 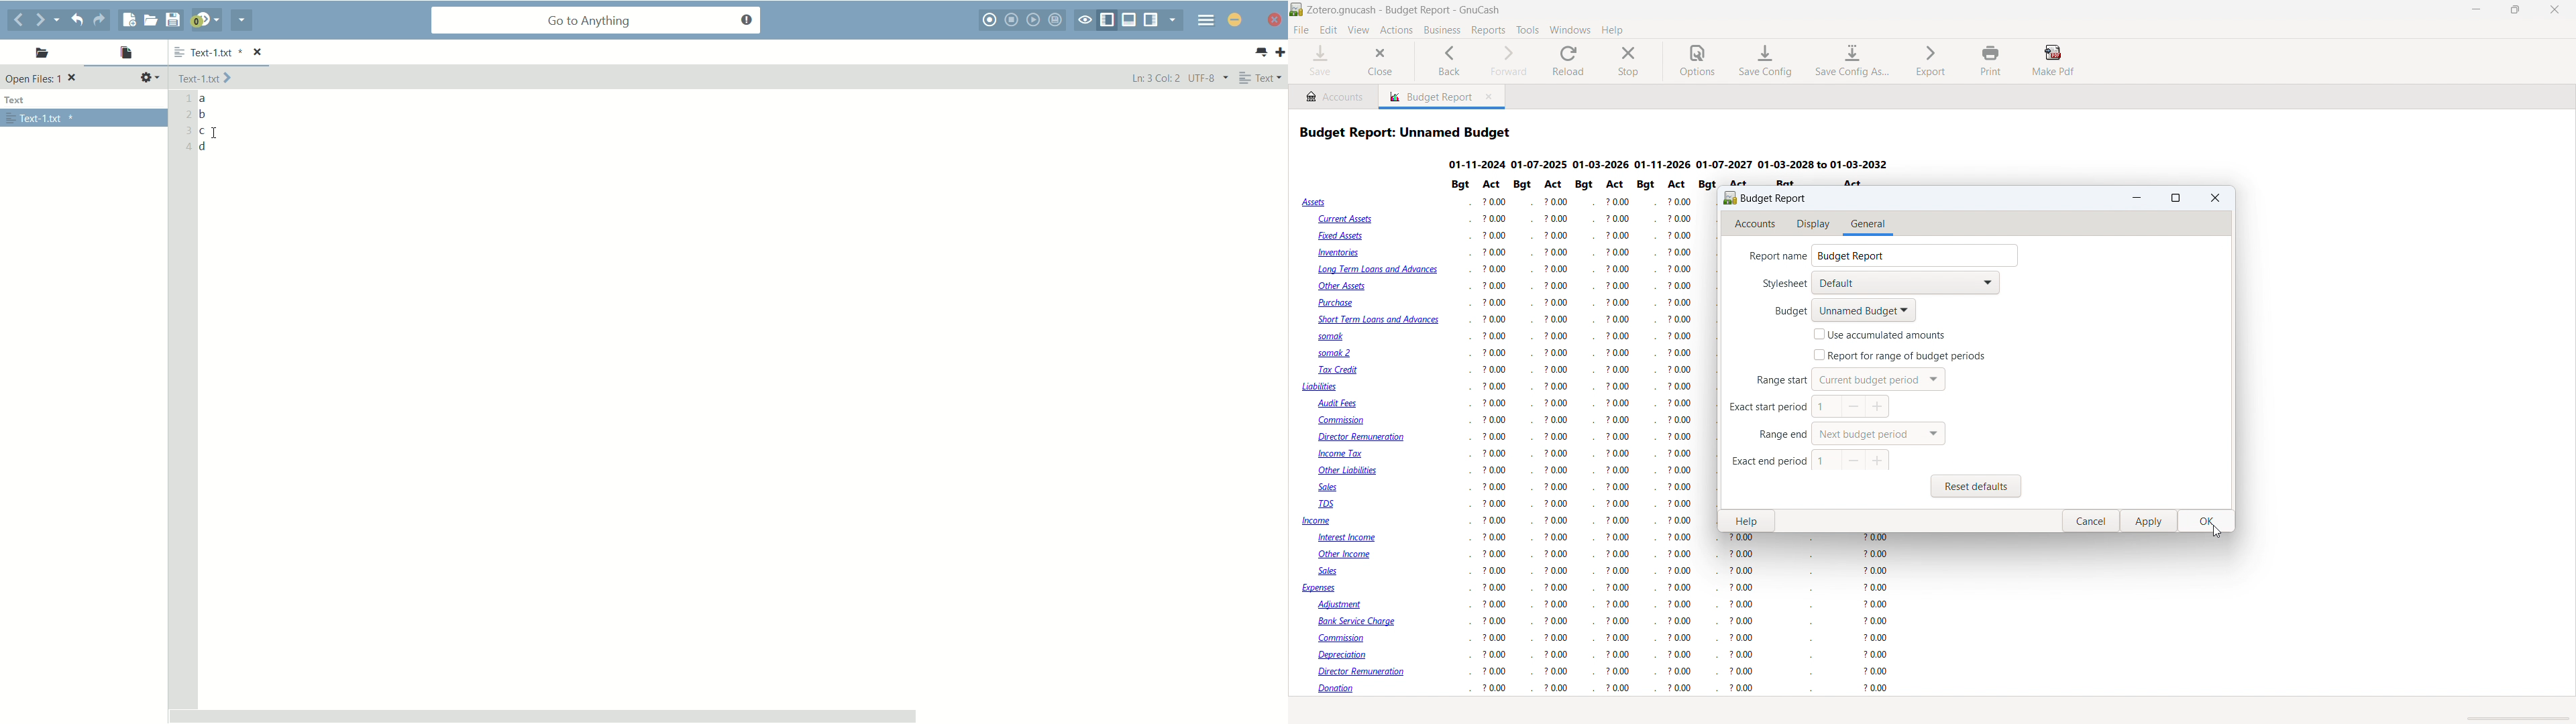 I want to click on export, so click(x=1931, y=60).